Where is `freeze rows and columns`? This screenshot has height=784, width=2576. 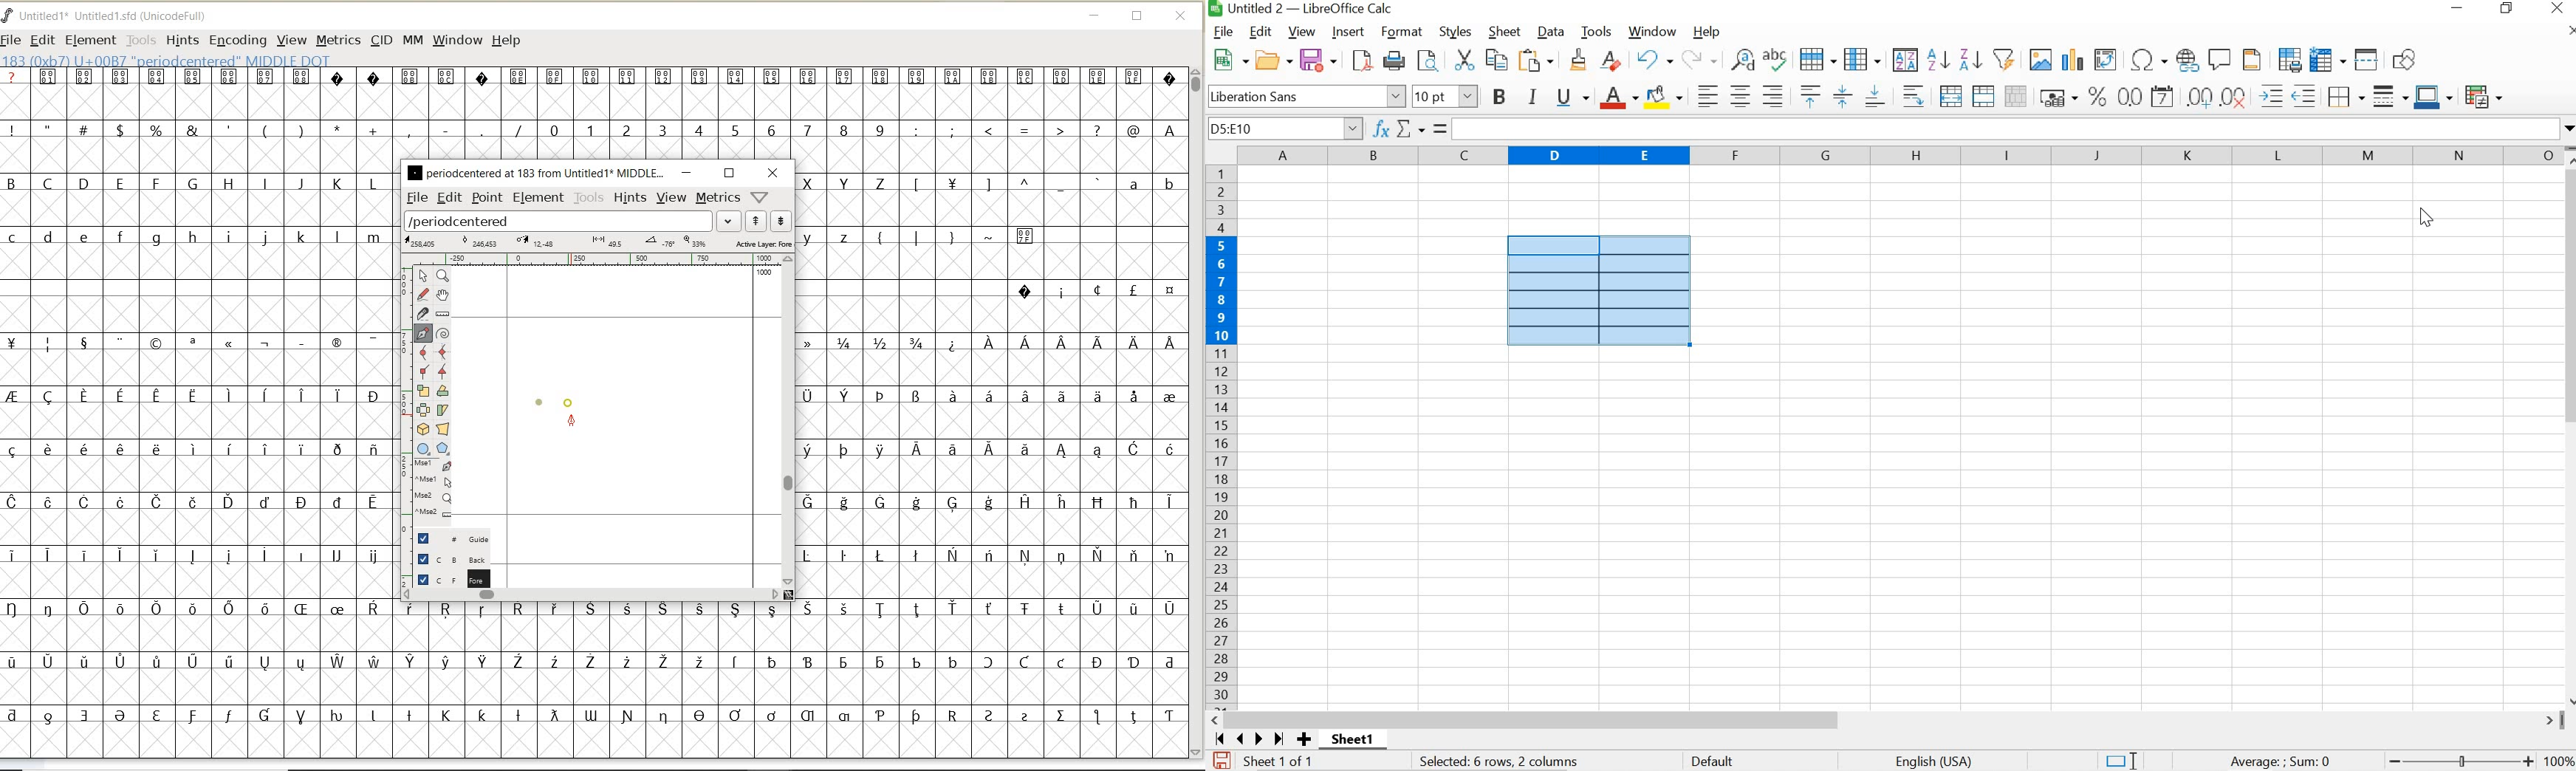
freeze rows and columns is located at coordinates (2330, 59).